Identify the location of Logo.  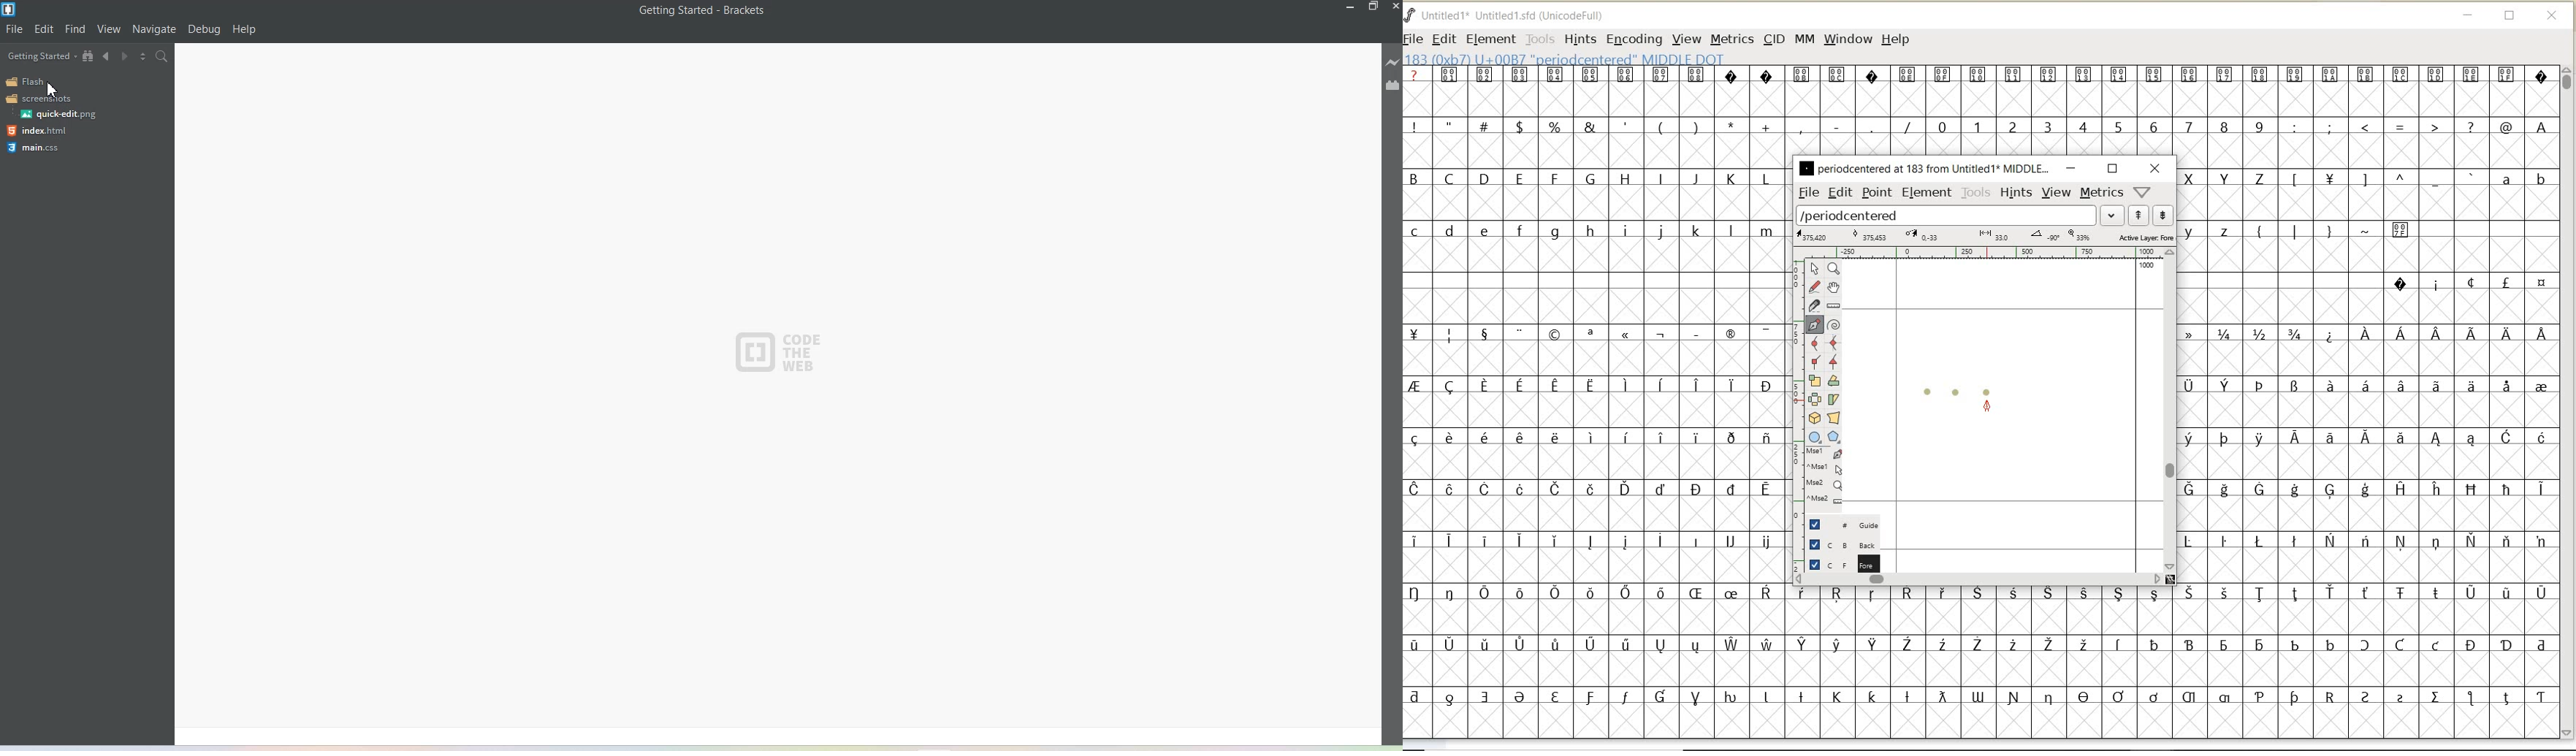
(37, 148).